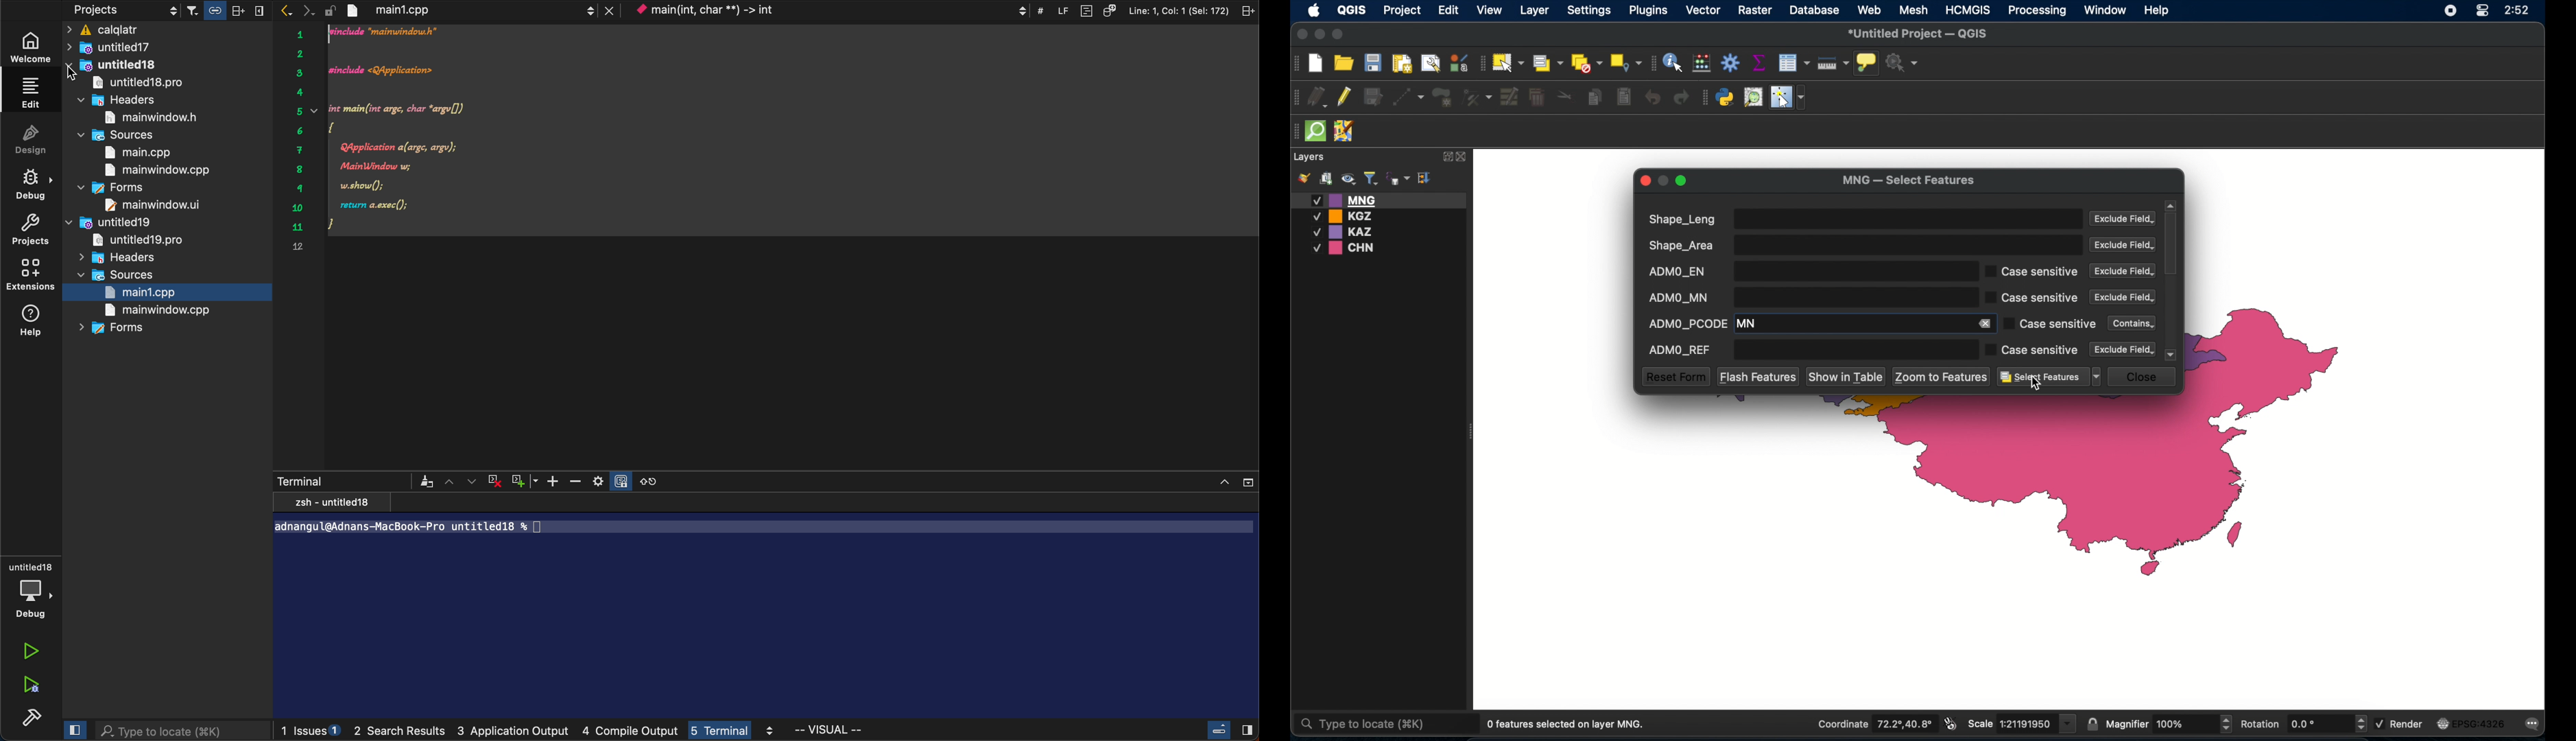 The width and height of the screenshot is (2576, 756). I want to click on ADMO_EN, so click(1807, 271).